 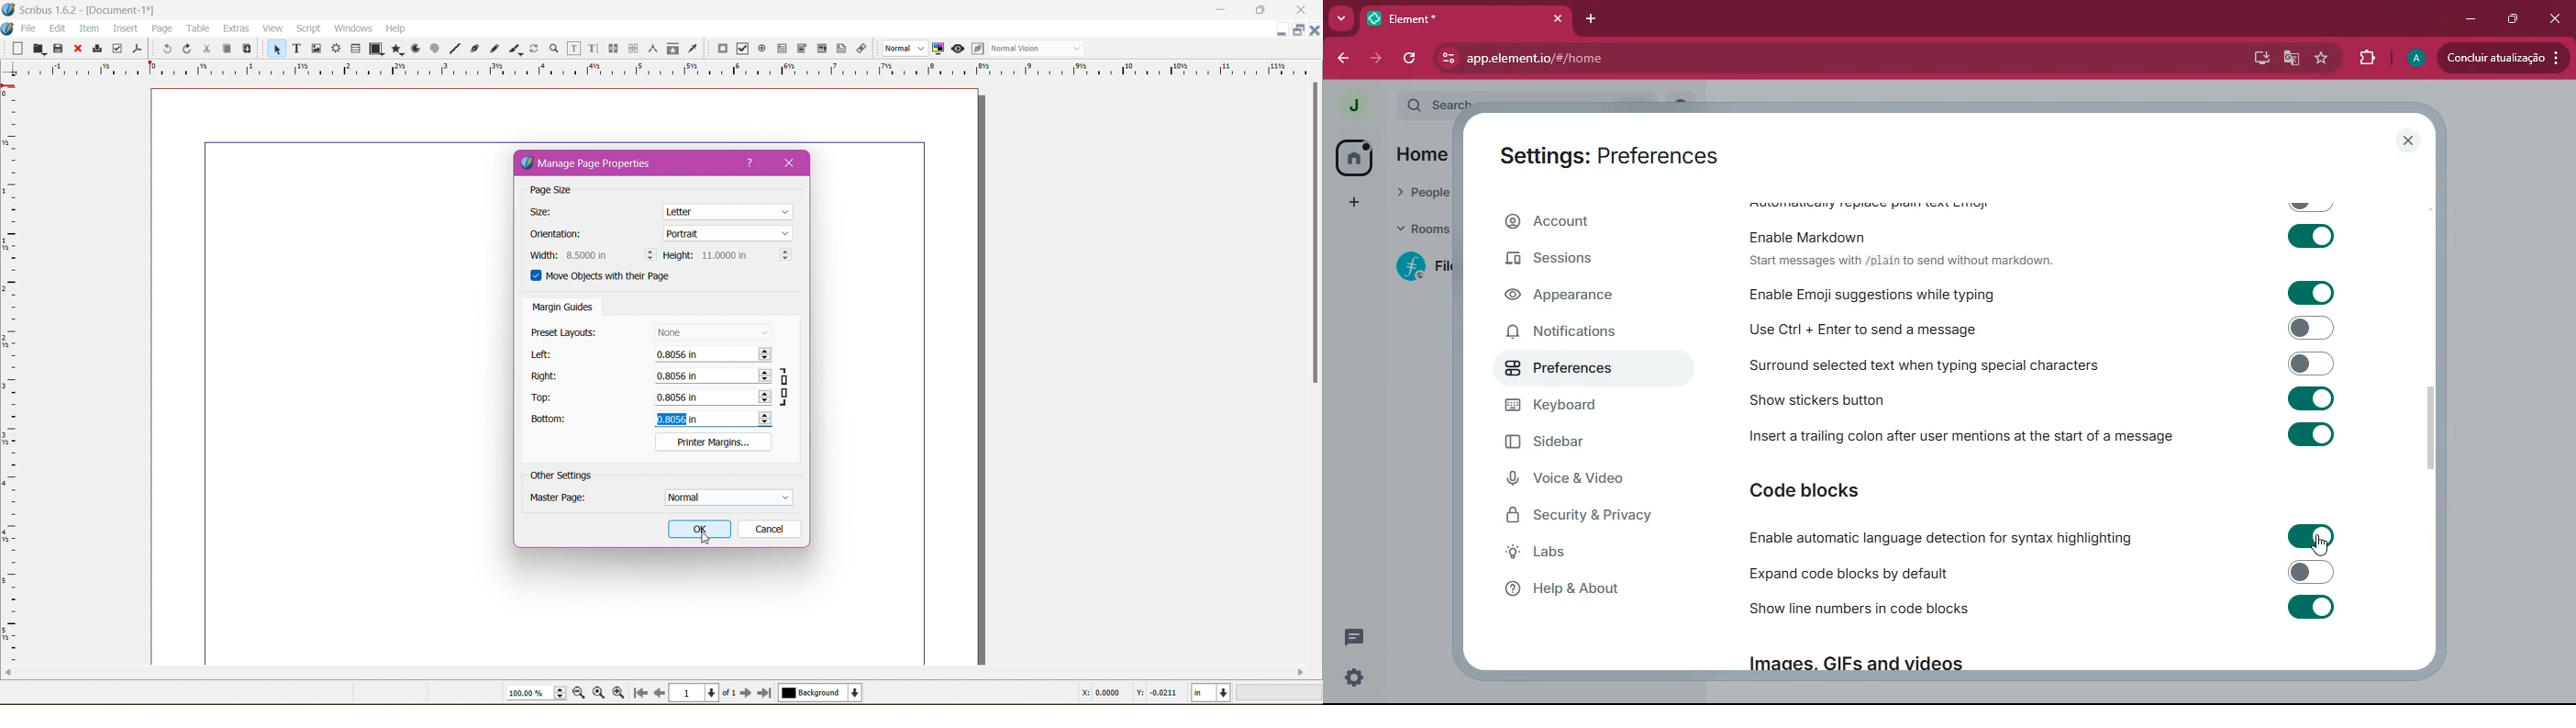 What do you see at coordinates (693, 48) in the screenshot?
I see `Eye Dropper` at bounding box center [693, 48].